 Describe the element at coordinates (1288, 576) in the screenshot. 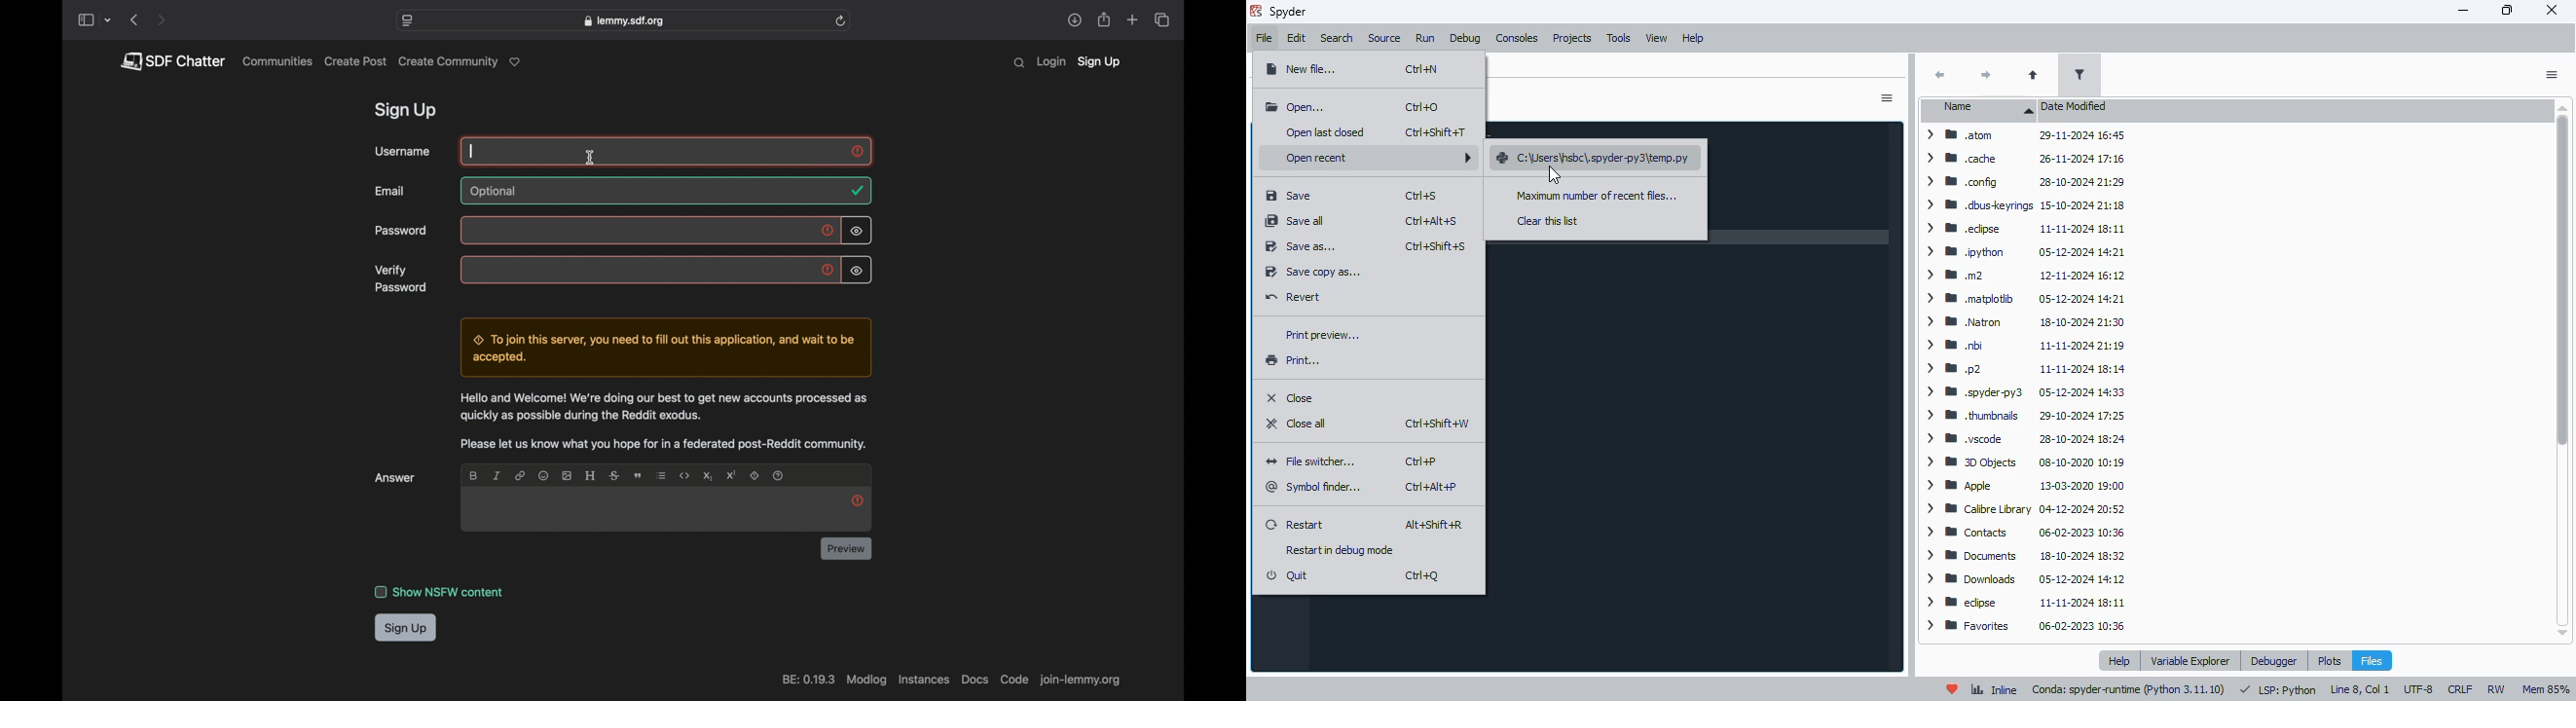

I see `quit` at that location.